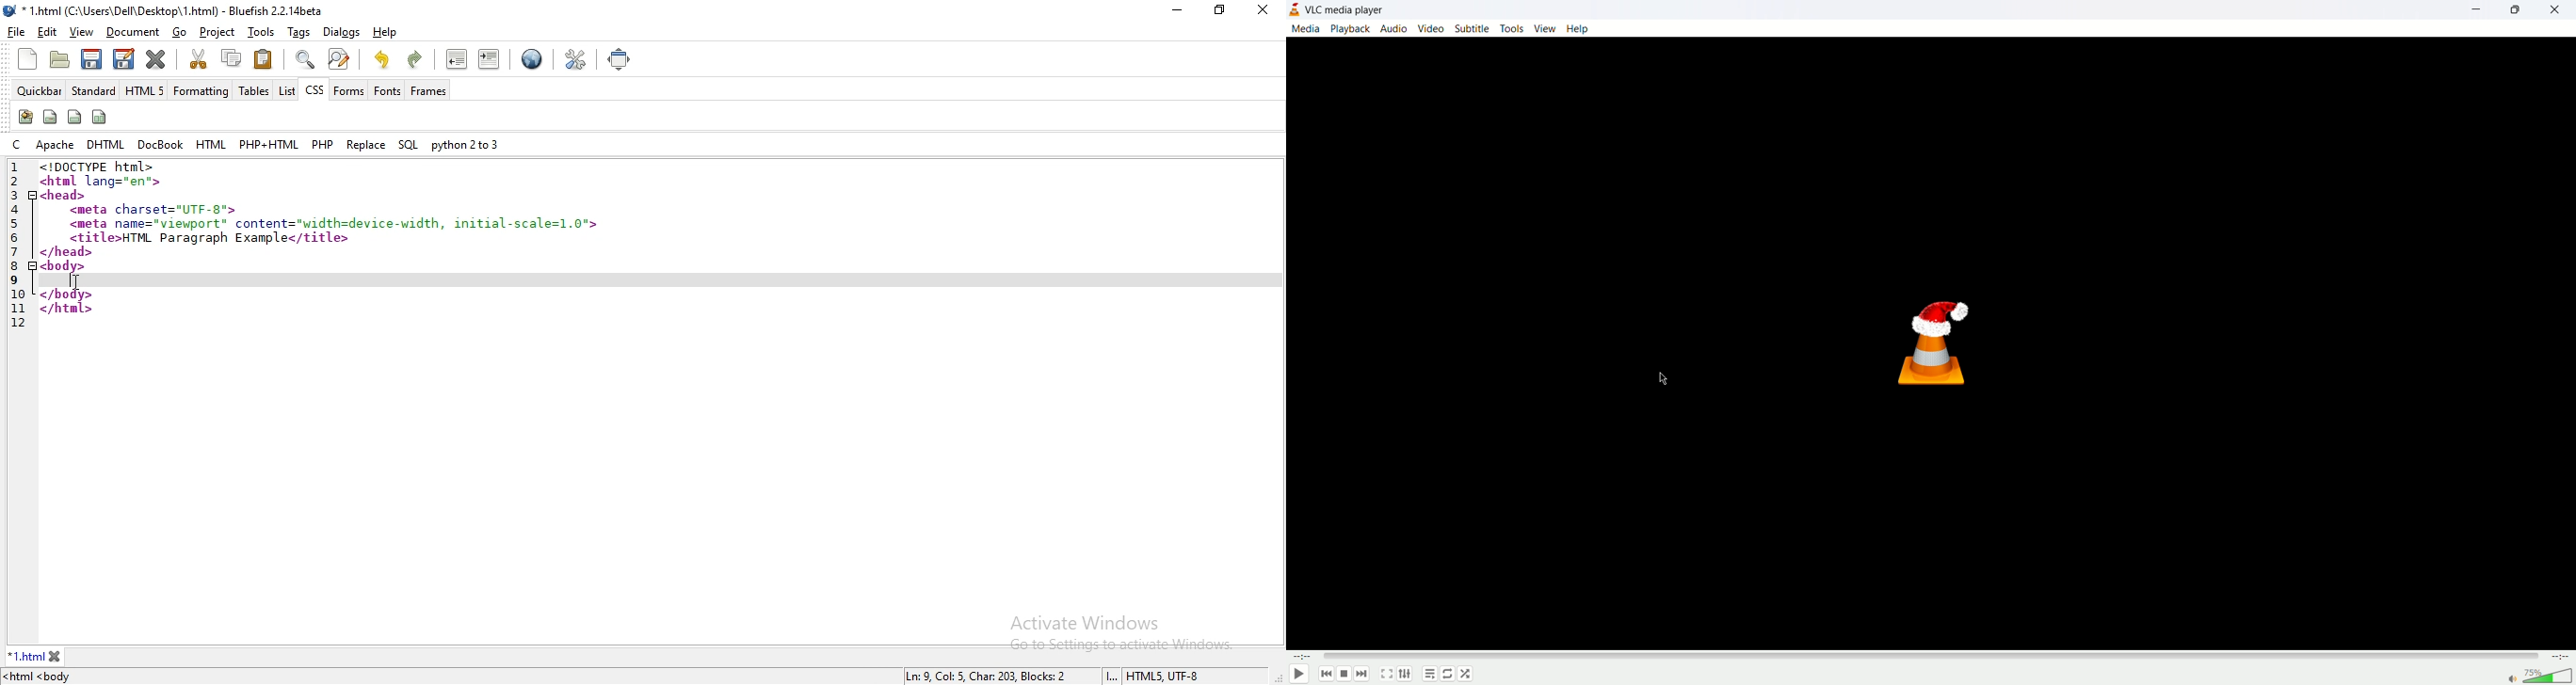  Describe the element at coordinates (620, 57) in the screenshot. I see `full screen` at that location.